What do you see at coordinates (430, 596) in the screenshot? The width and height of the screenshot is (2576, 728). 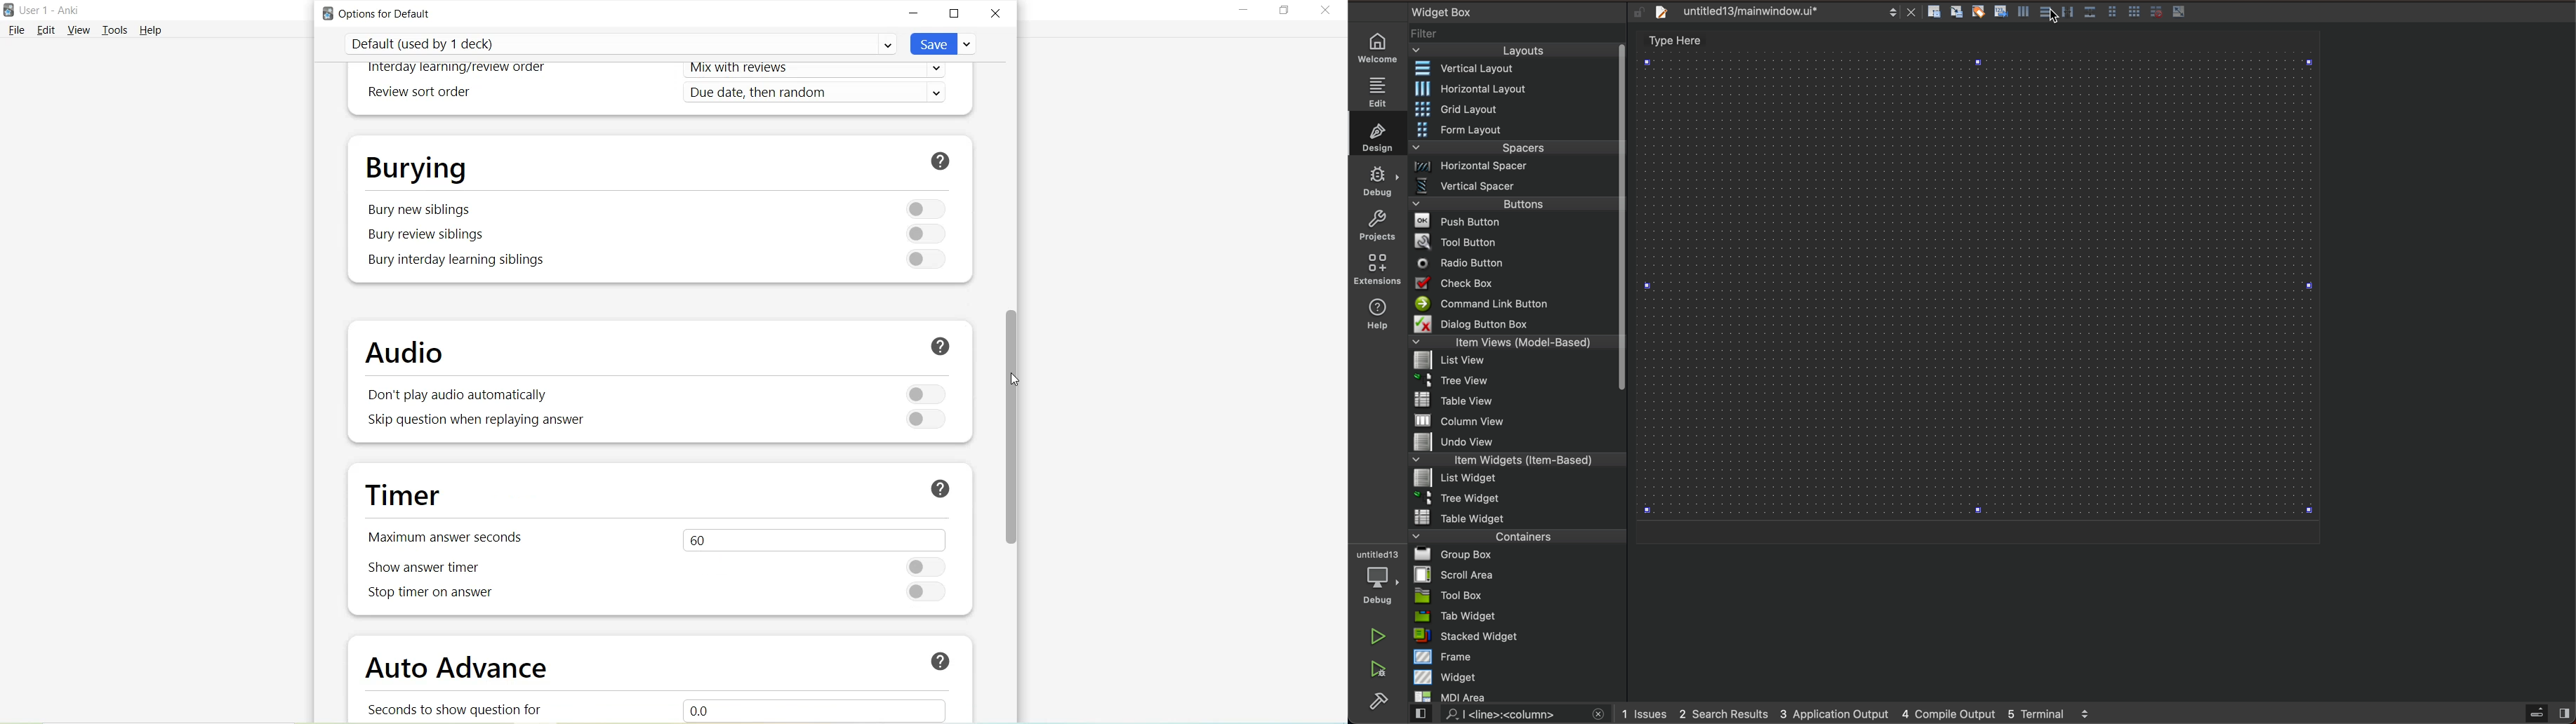 I see `Stop timer on answer` at bounding box center [430, 596].